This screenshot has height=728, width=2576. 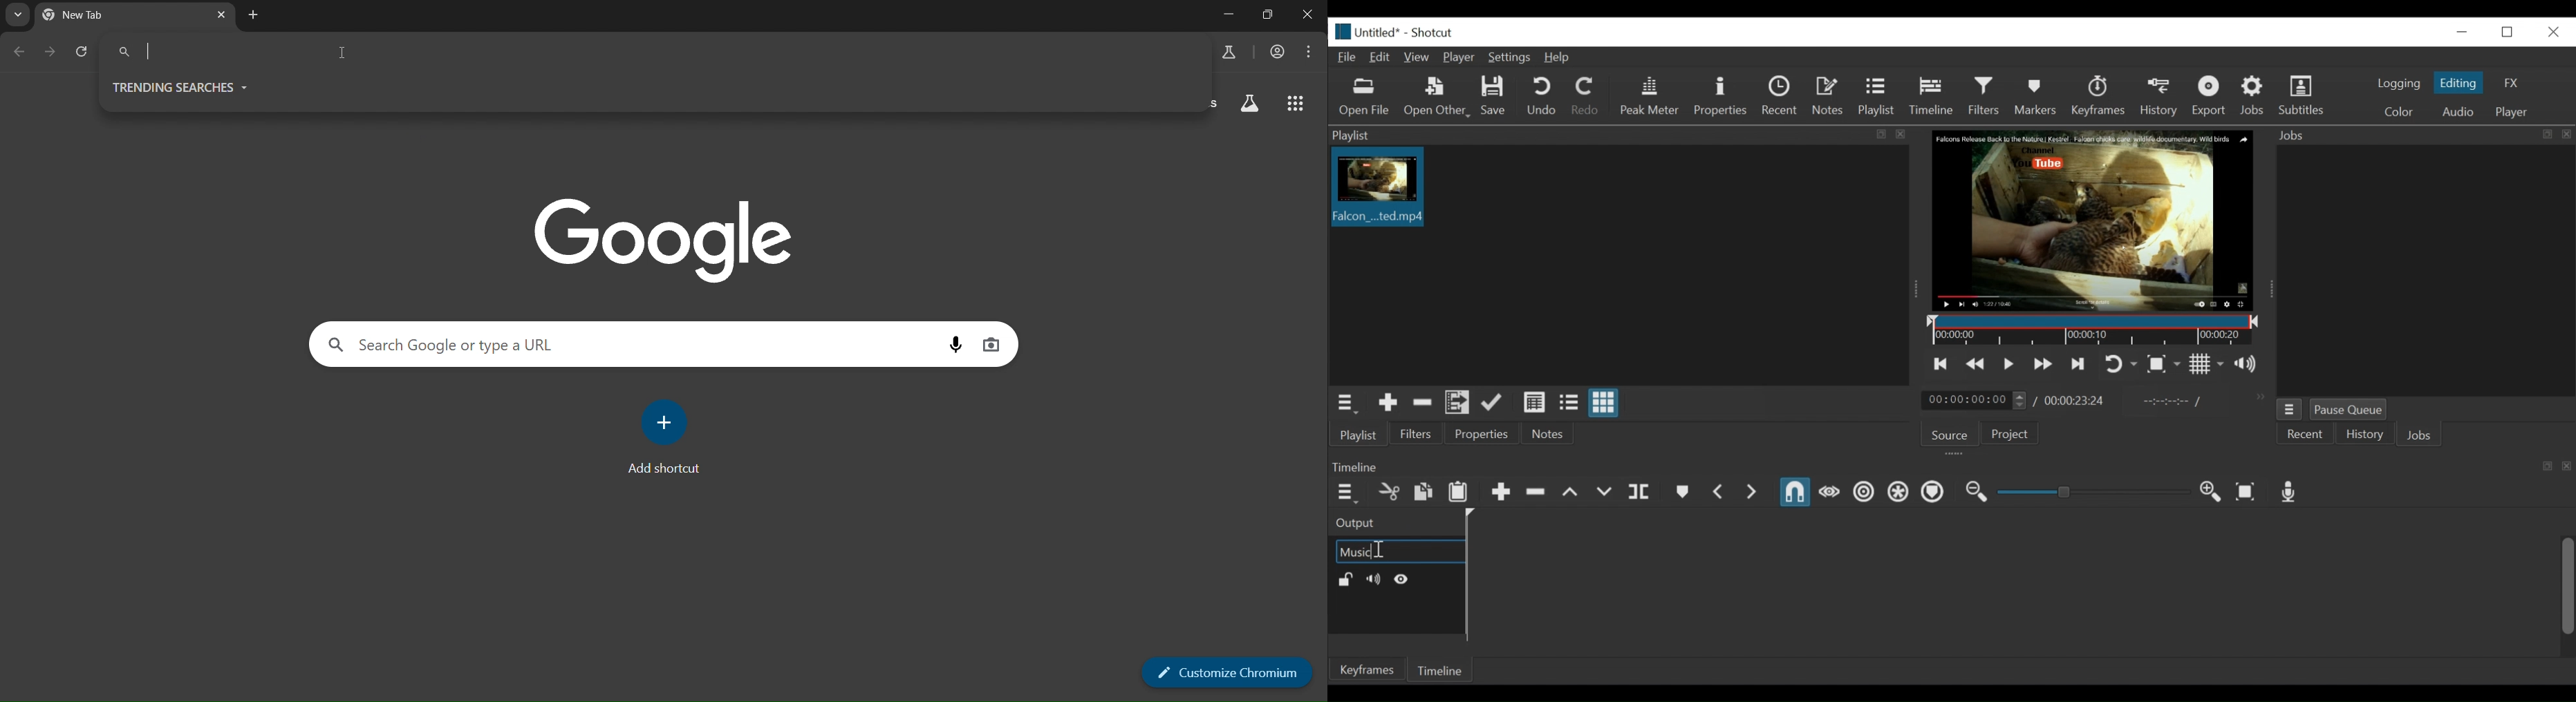 What do you see at coordinates (2421, 135) in the screenshot?
I see `Jobs Panel` at bounding box center [2421, 135].